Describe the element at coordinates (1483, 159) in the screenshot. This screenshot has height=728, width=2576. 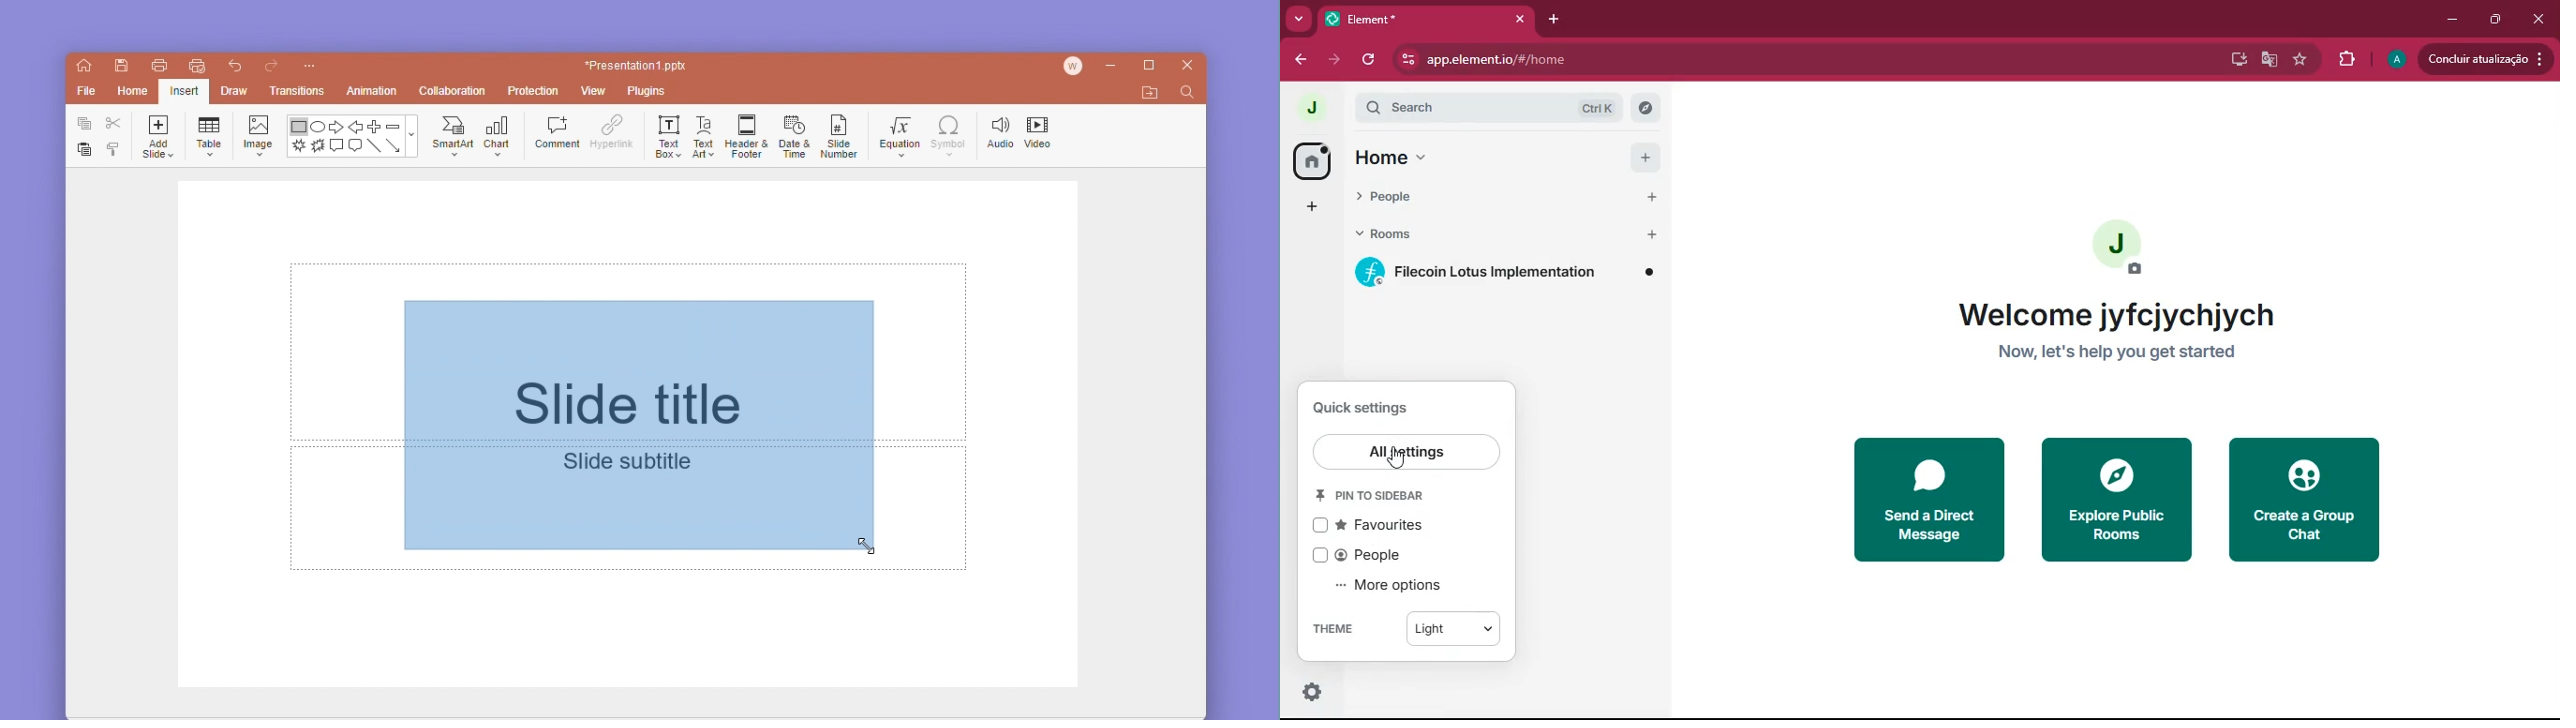
I see `home` at that location.